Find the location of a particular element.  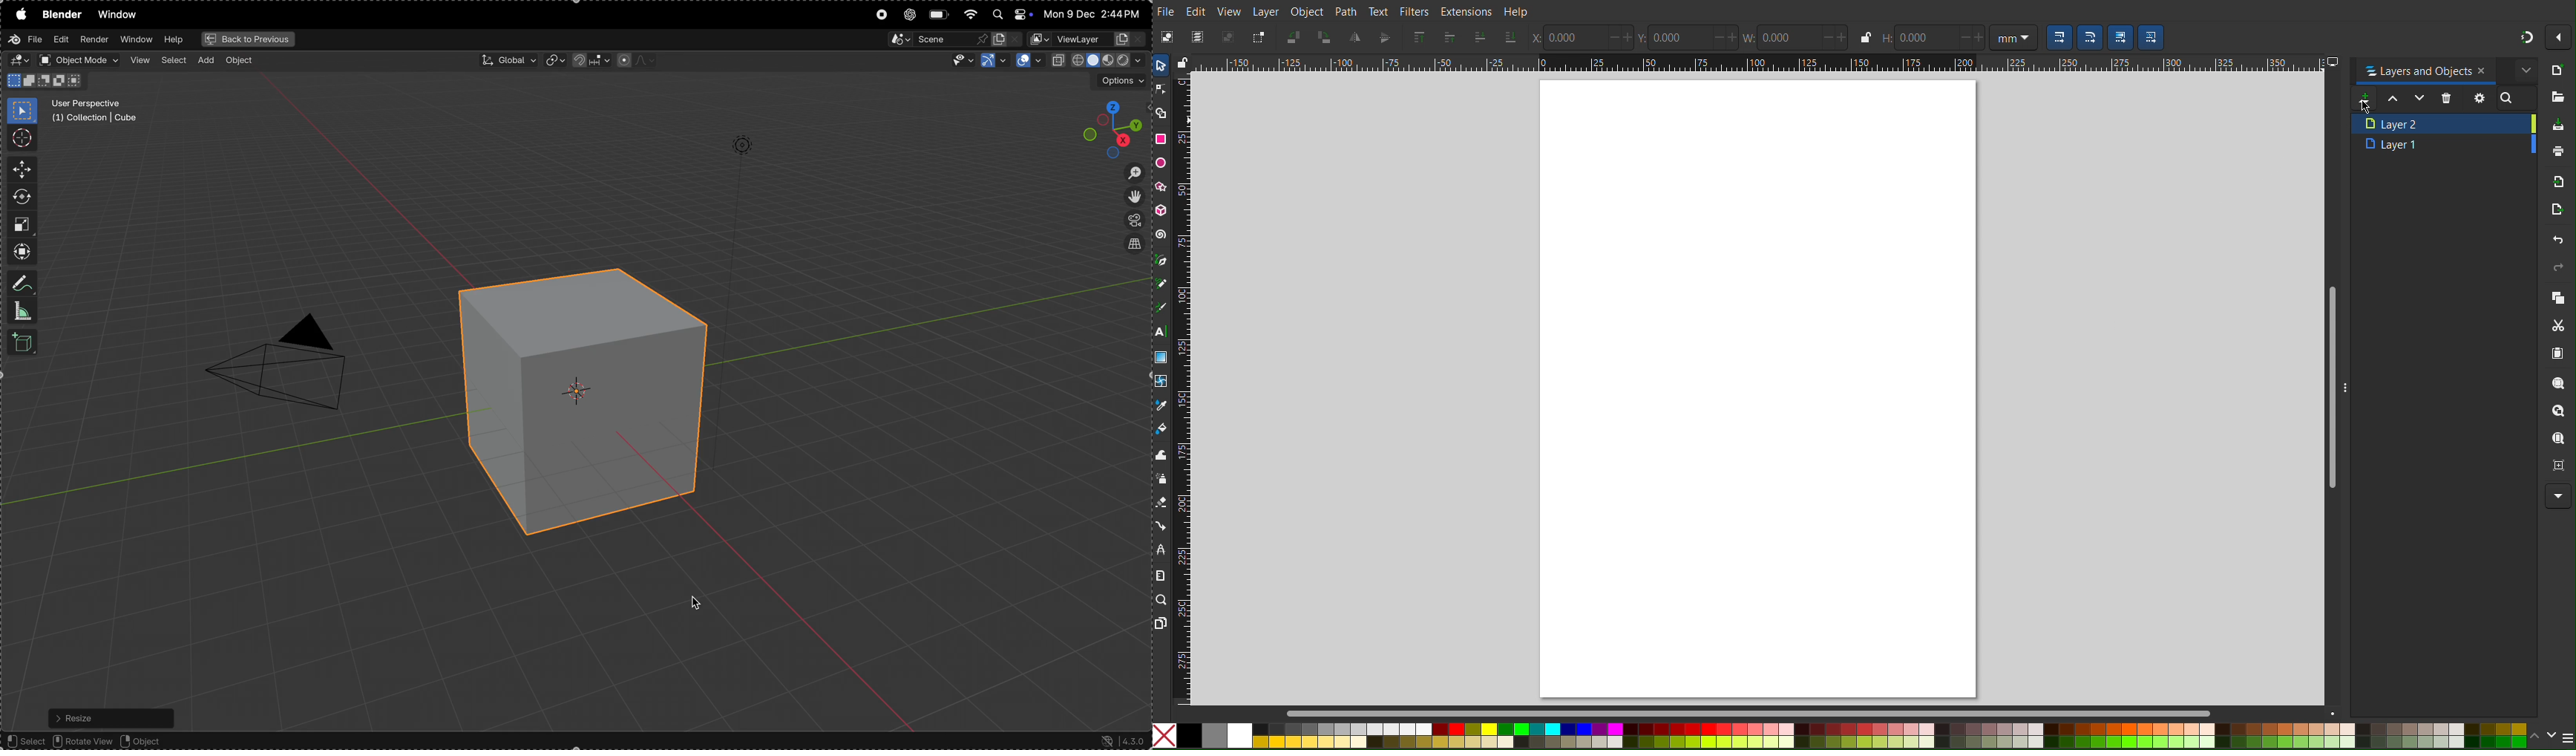

Move up is located at coordinates (2394, 100).